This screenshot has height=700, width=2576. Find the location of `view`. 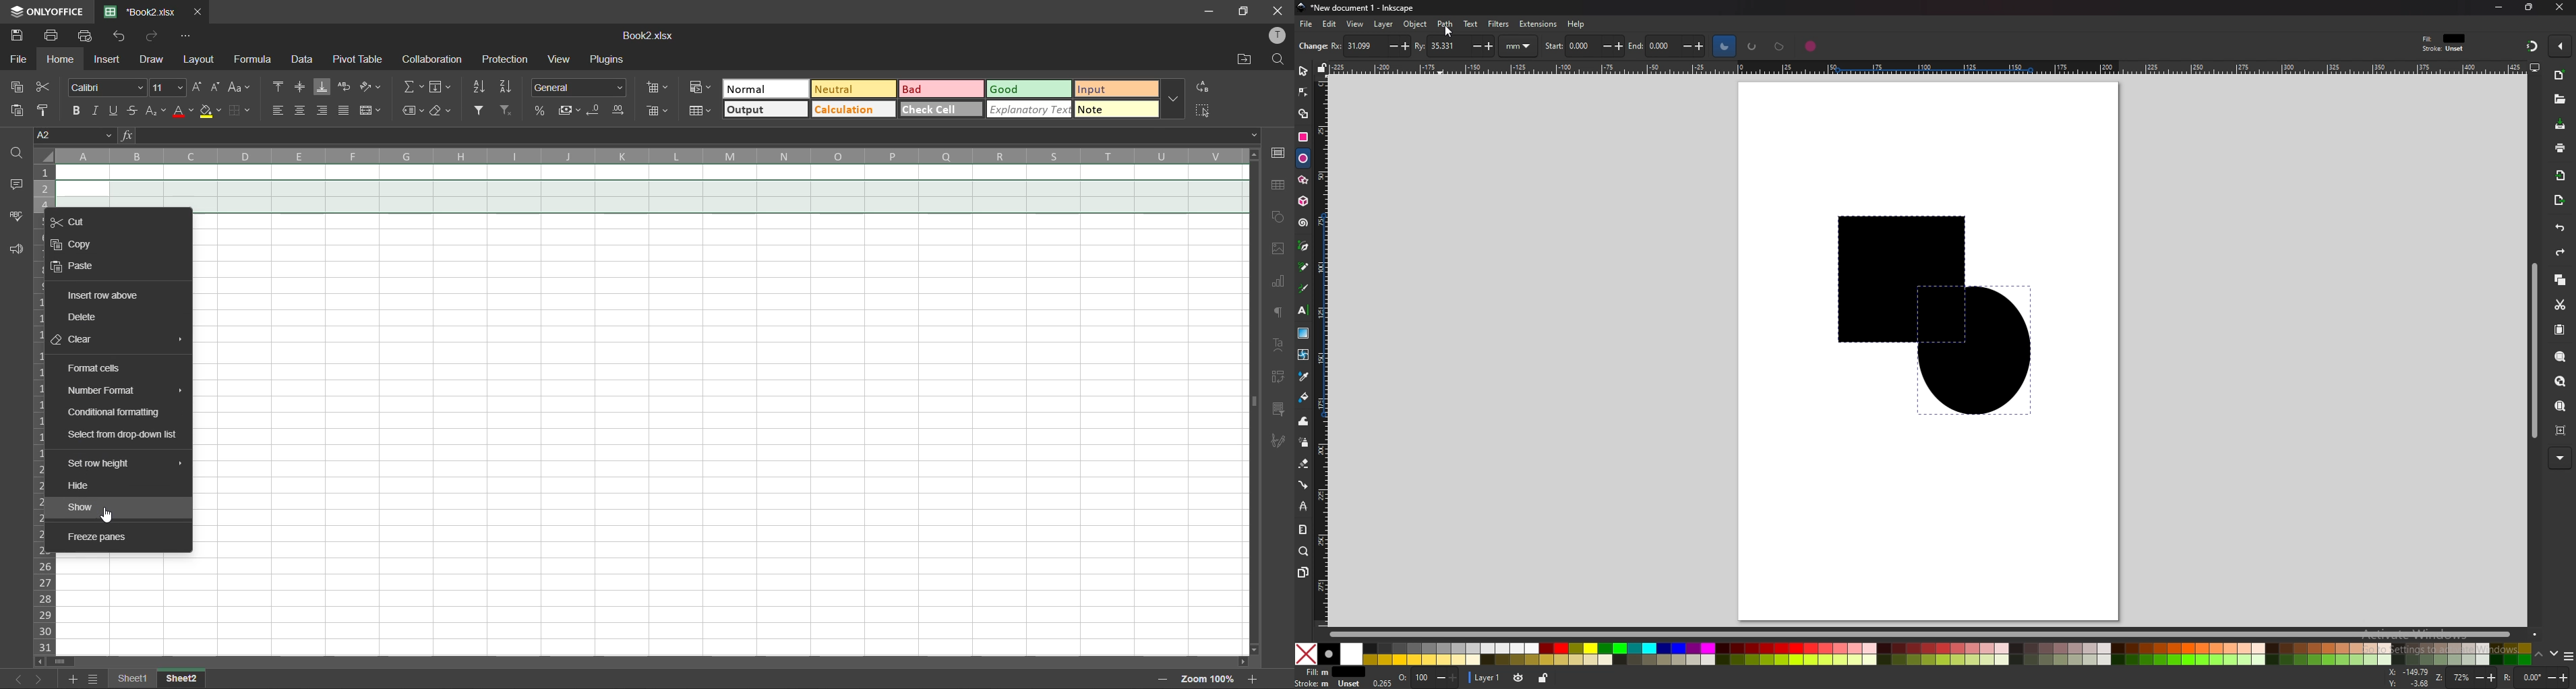

view is located at coordinates (558, 59).